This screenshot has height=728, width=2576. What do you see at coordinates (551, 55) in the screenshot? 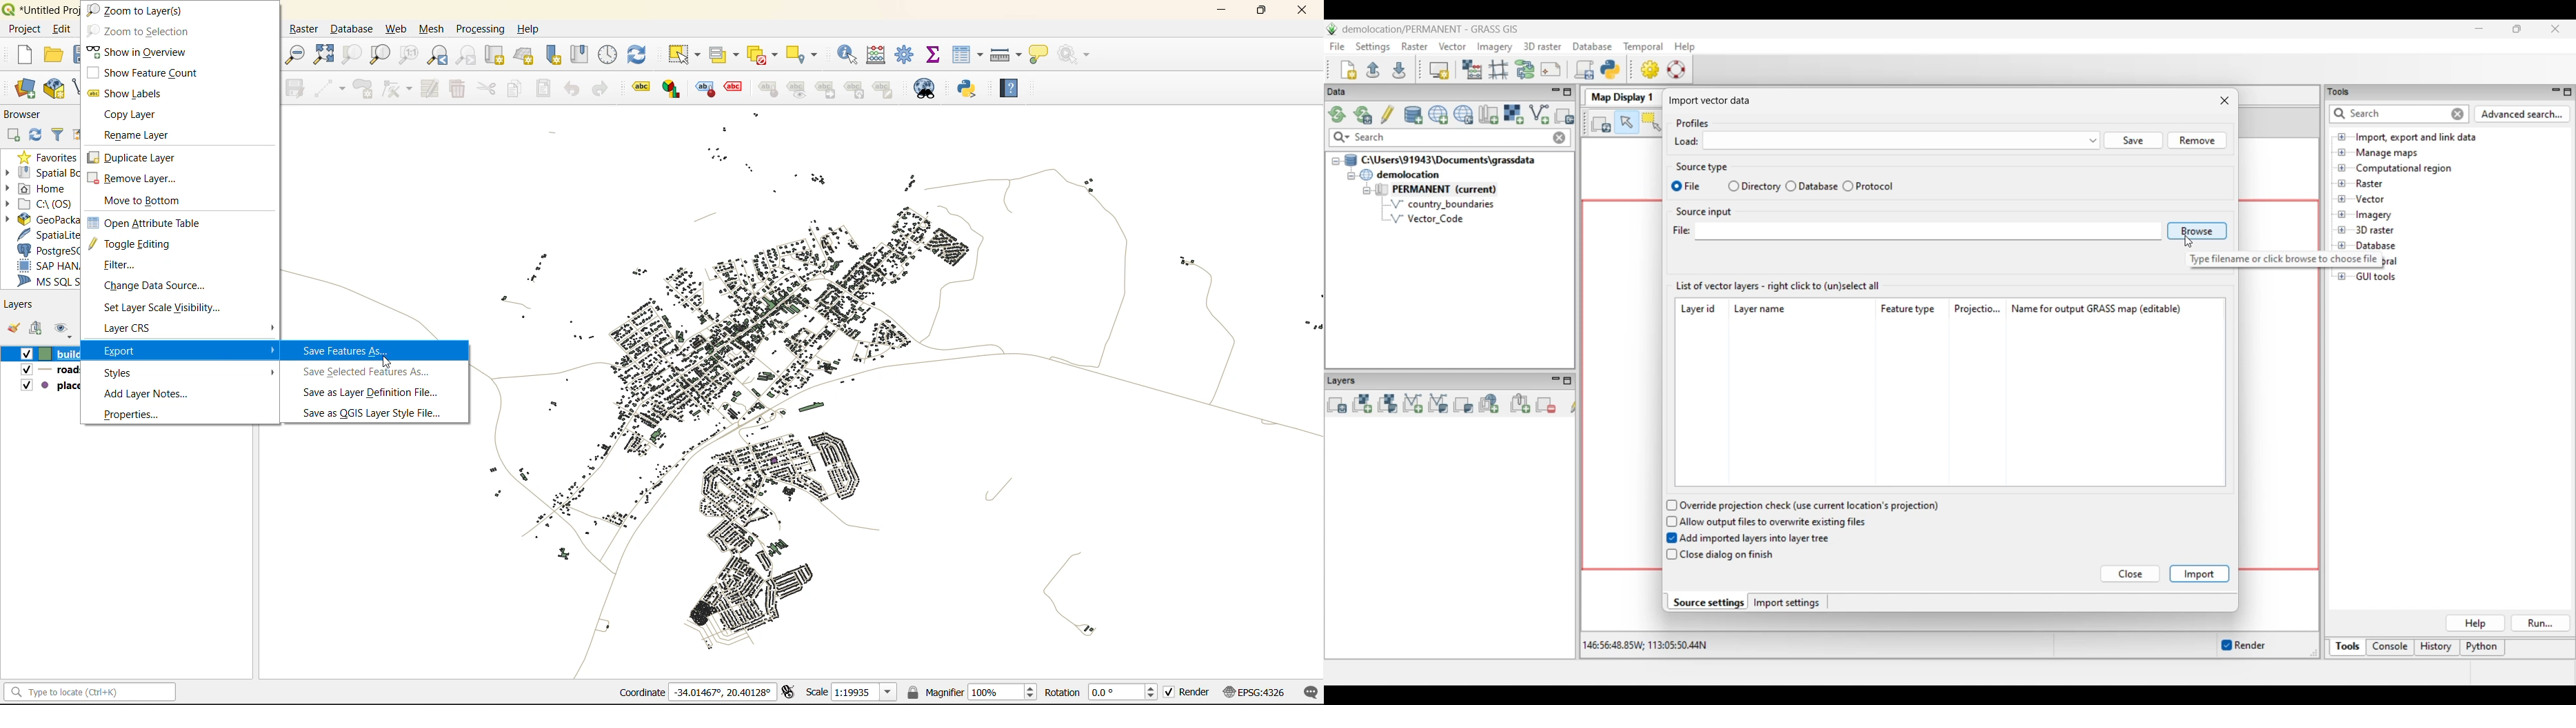
I see `new spatial bookmarks` at bounding box center [551, 55].